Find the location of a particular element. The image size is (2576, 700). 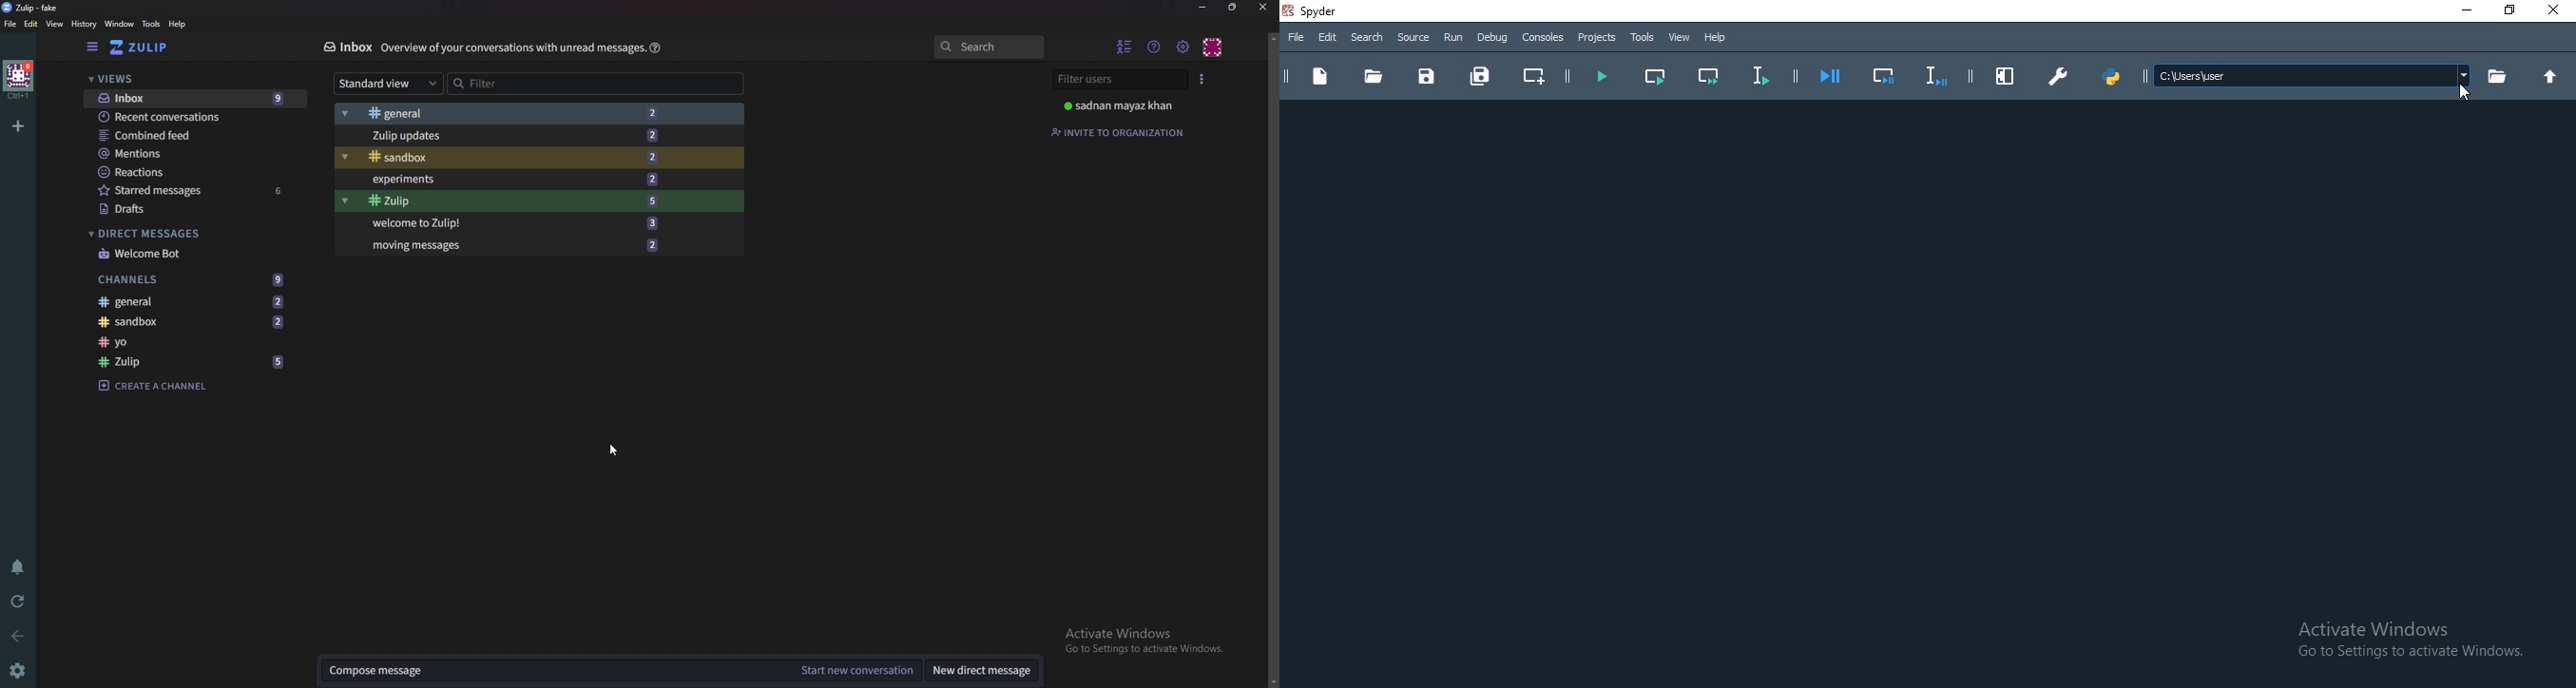

Back is located at coordinates (15, 631).